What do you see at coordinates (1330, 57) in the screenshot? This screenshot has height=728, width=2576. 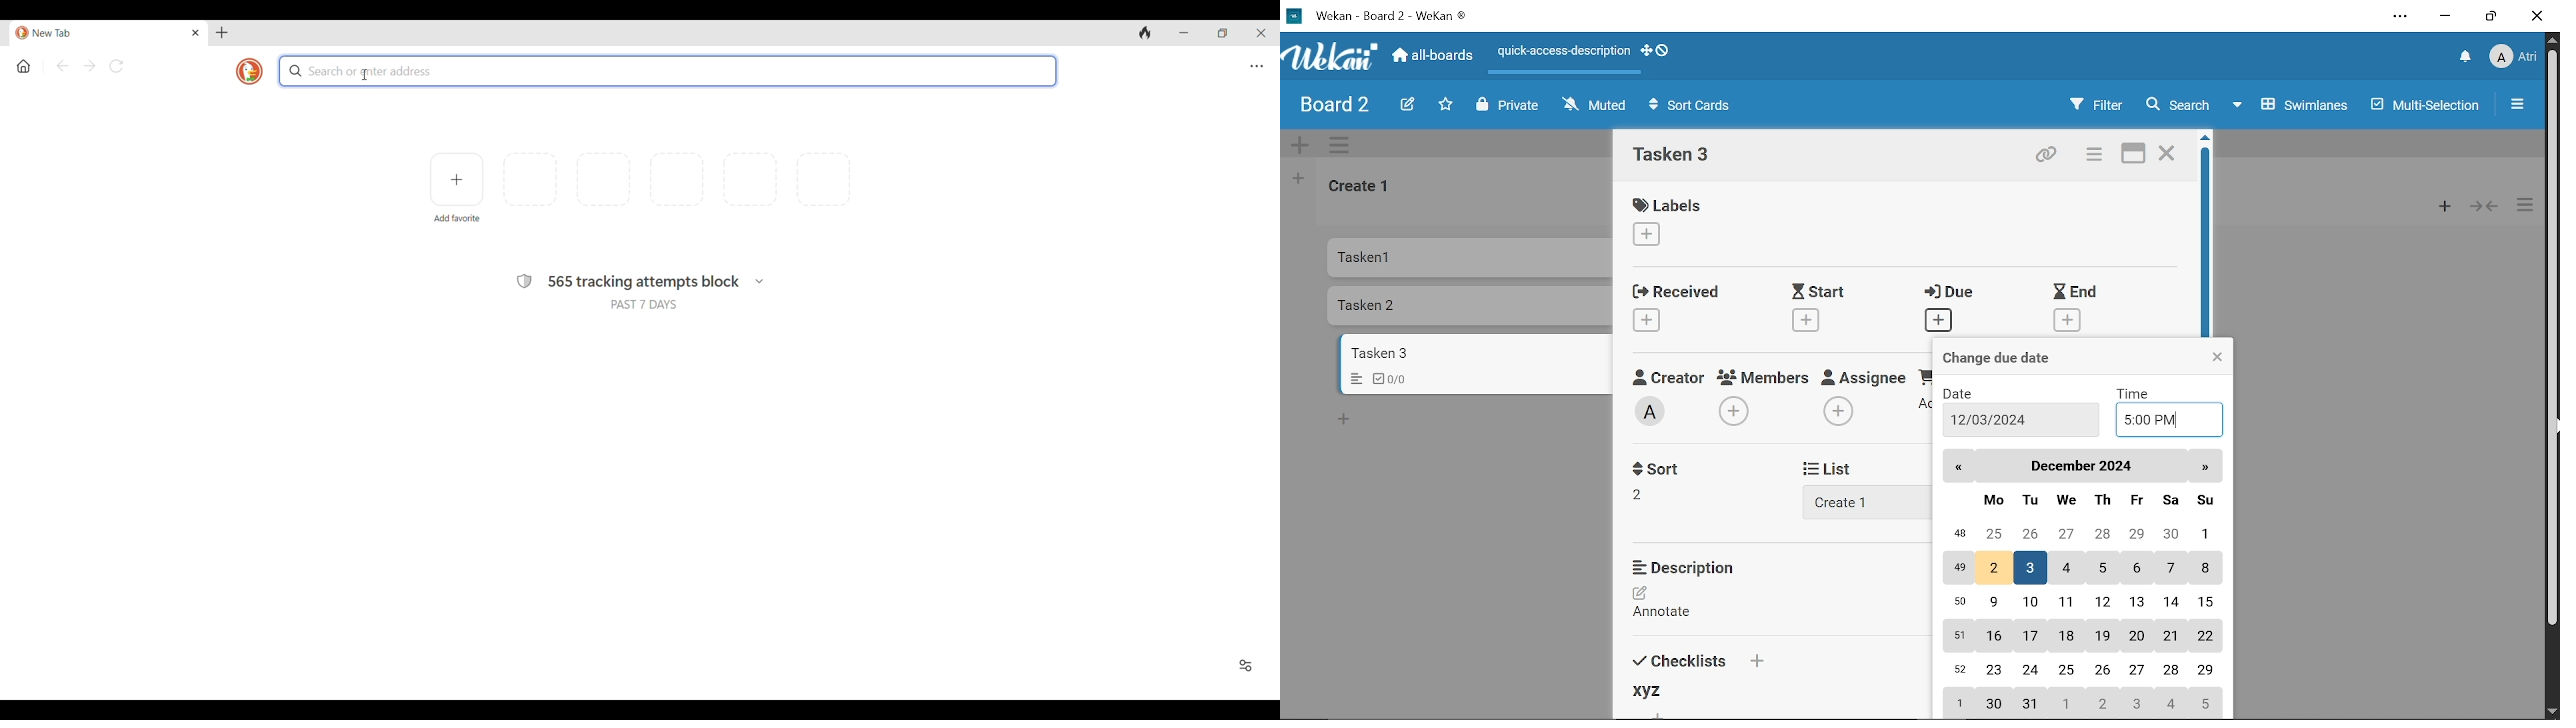 I see `Wekan logo` at bounding box center [1330, 57].